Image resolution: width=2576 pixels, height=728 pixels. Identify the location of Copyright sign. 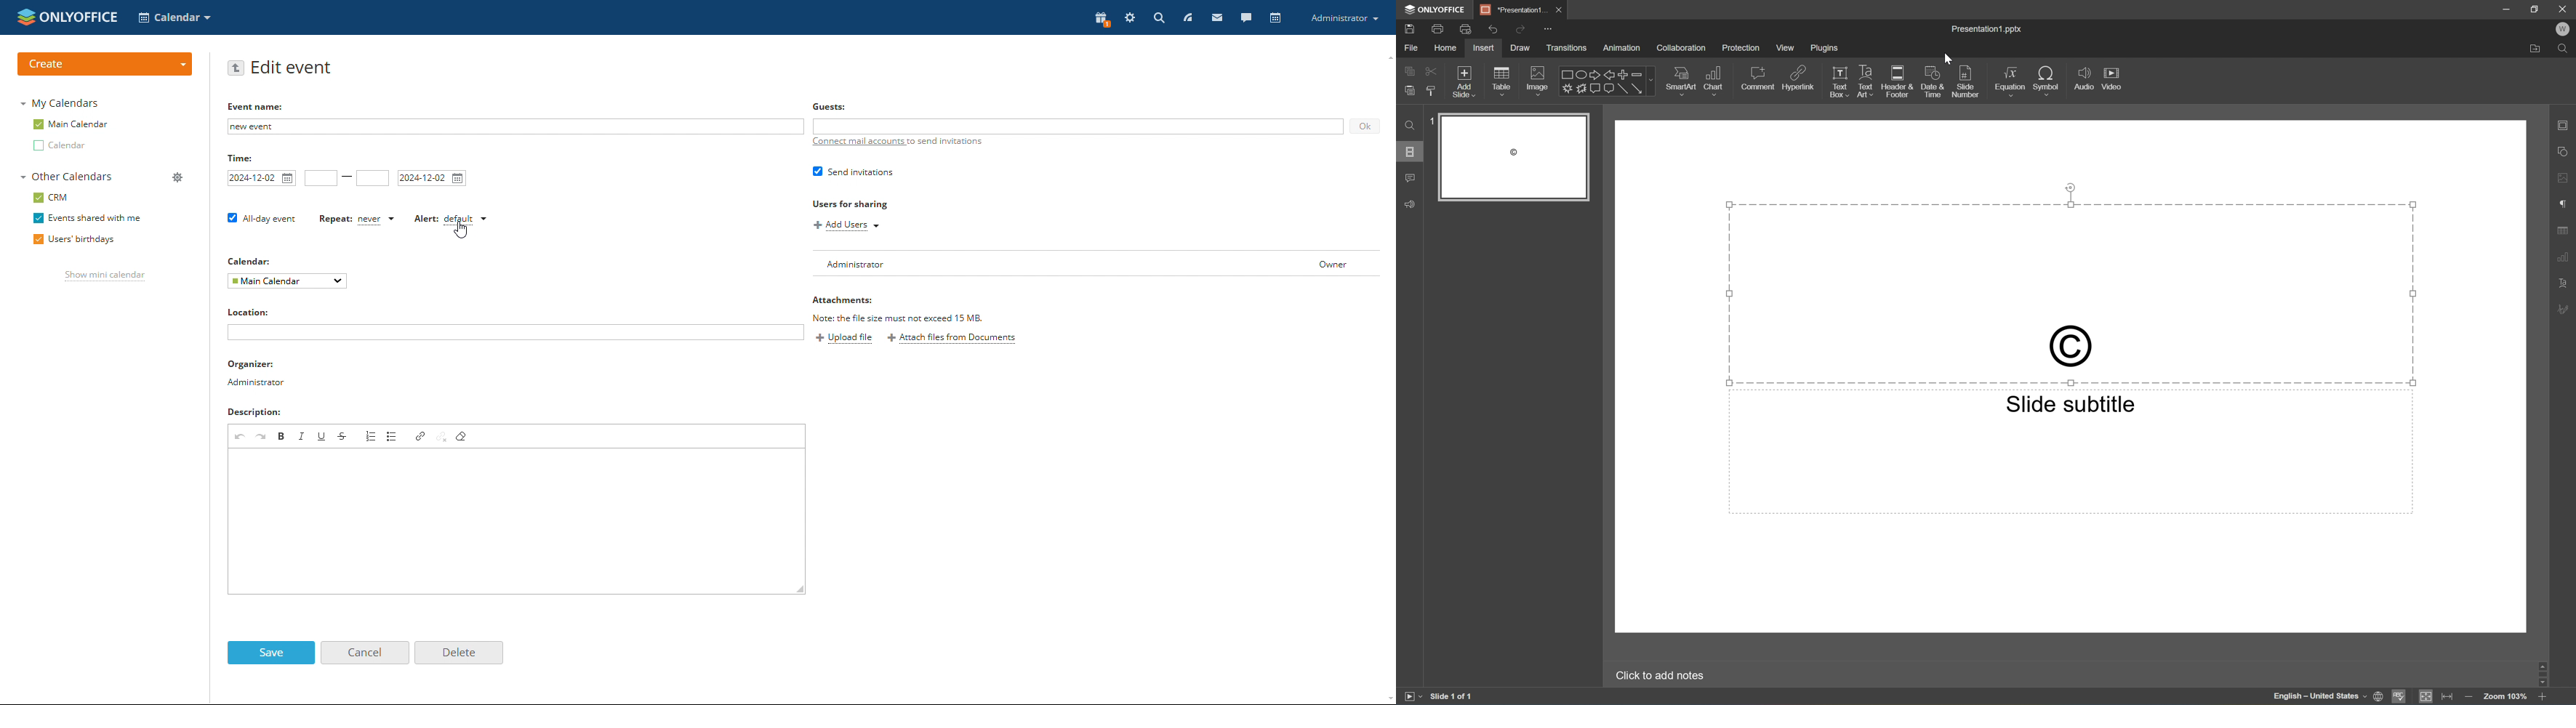
(2072, 347).